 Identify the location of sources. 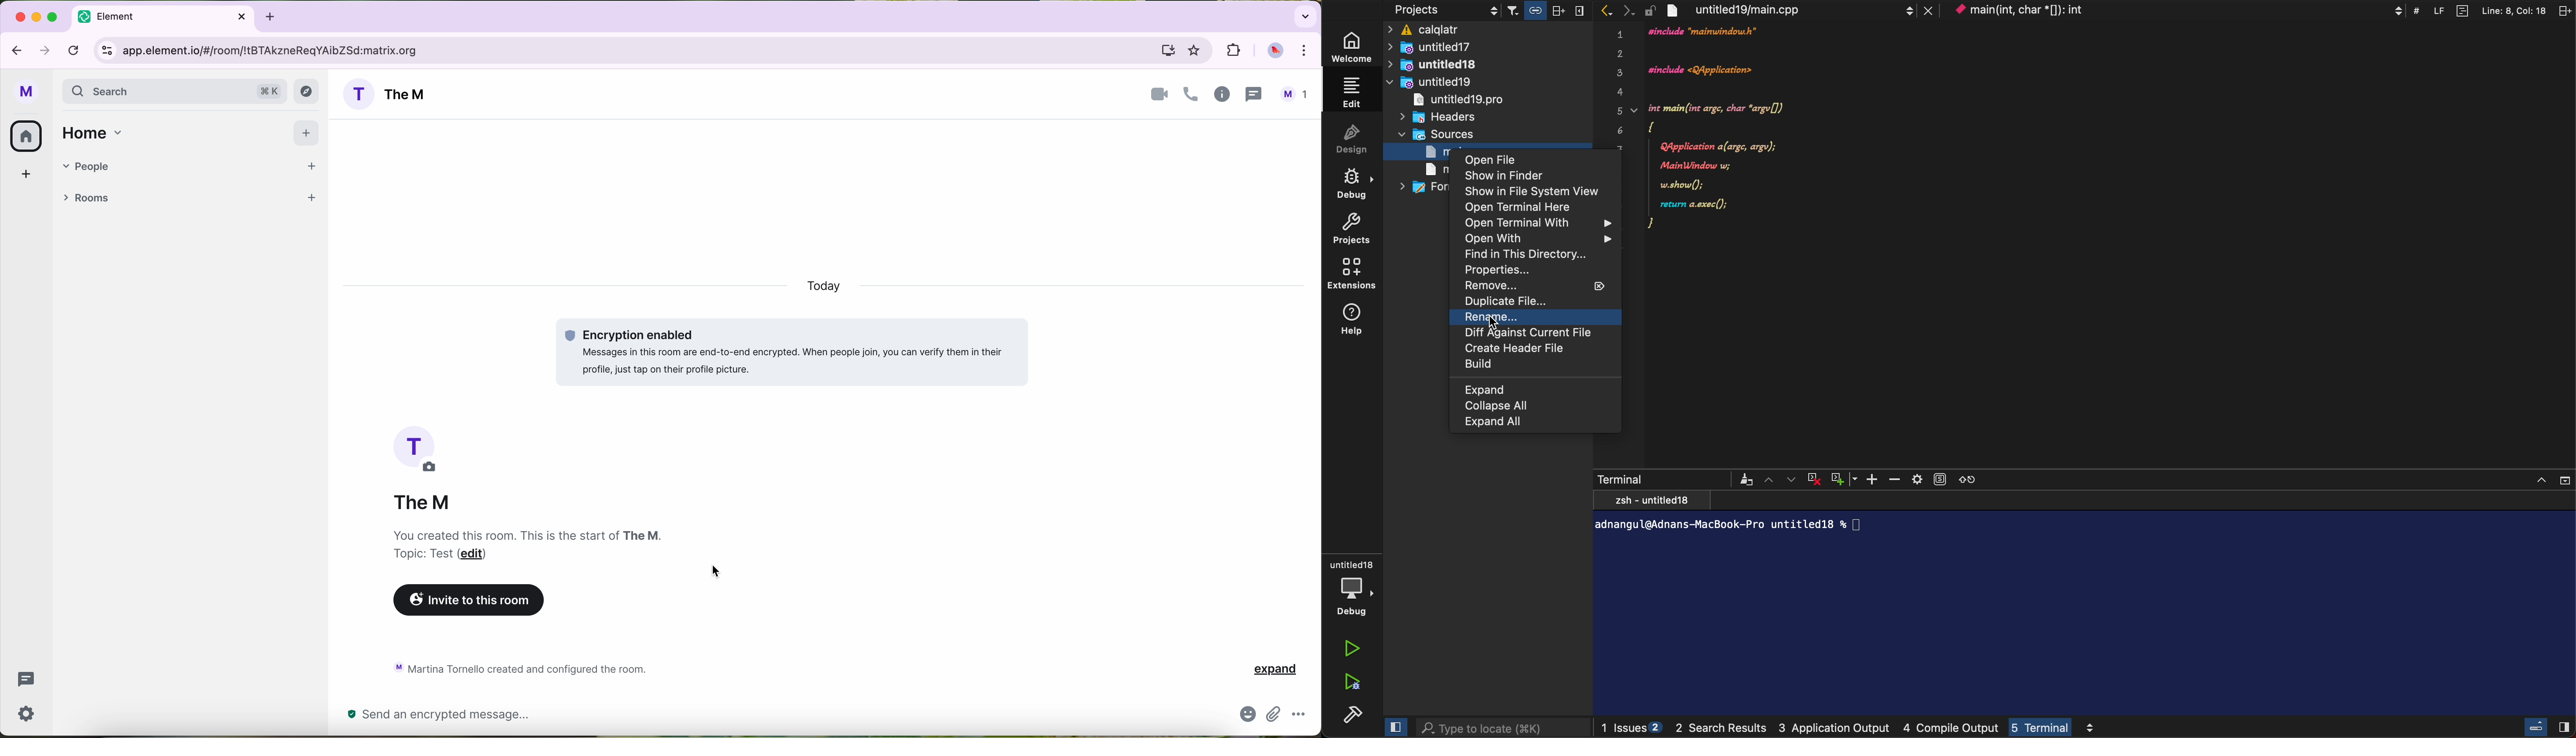
(1454, 135).